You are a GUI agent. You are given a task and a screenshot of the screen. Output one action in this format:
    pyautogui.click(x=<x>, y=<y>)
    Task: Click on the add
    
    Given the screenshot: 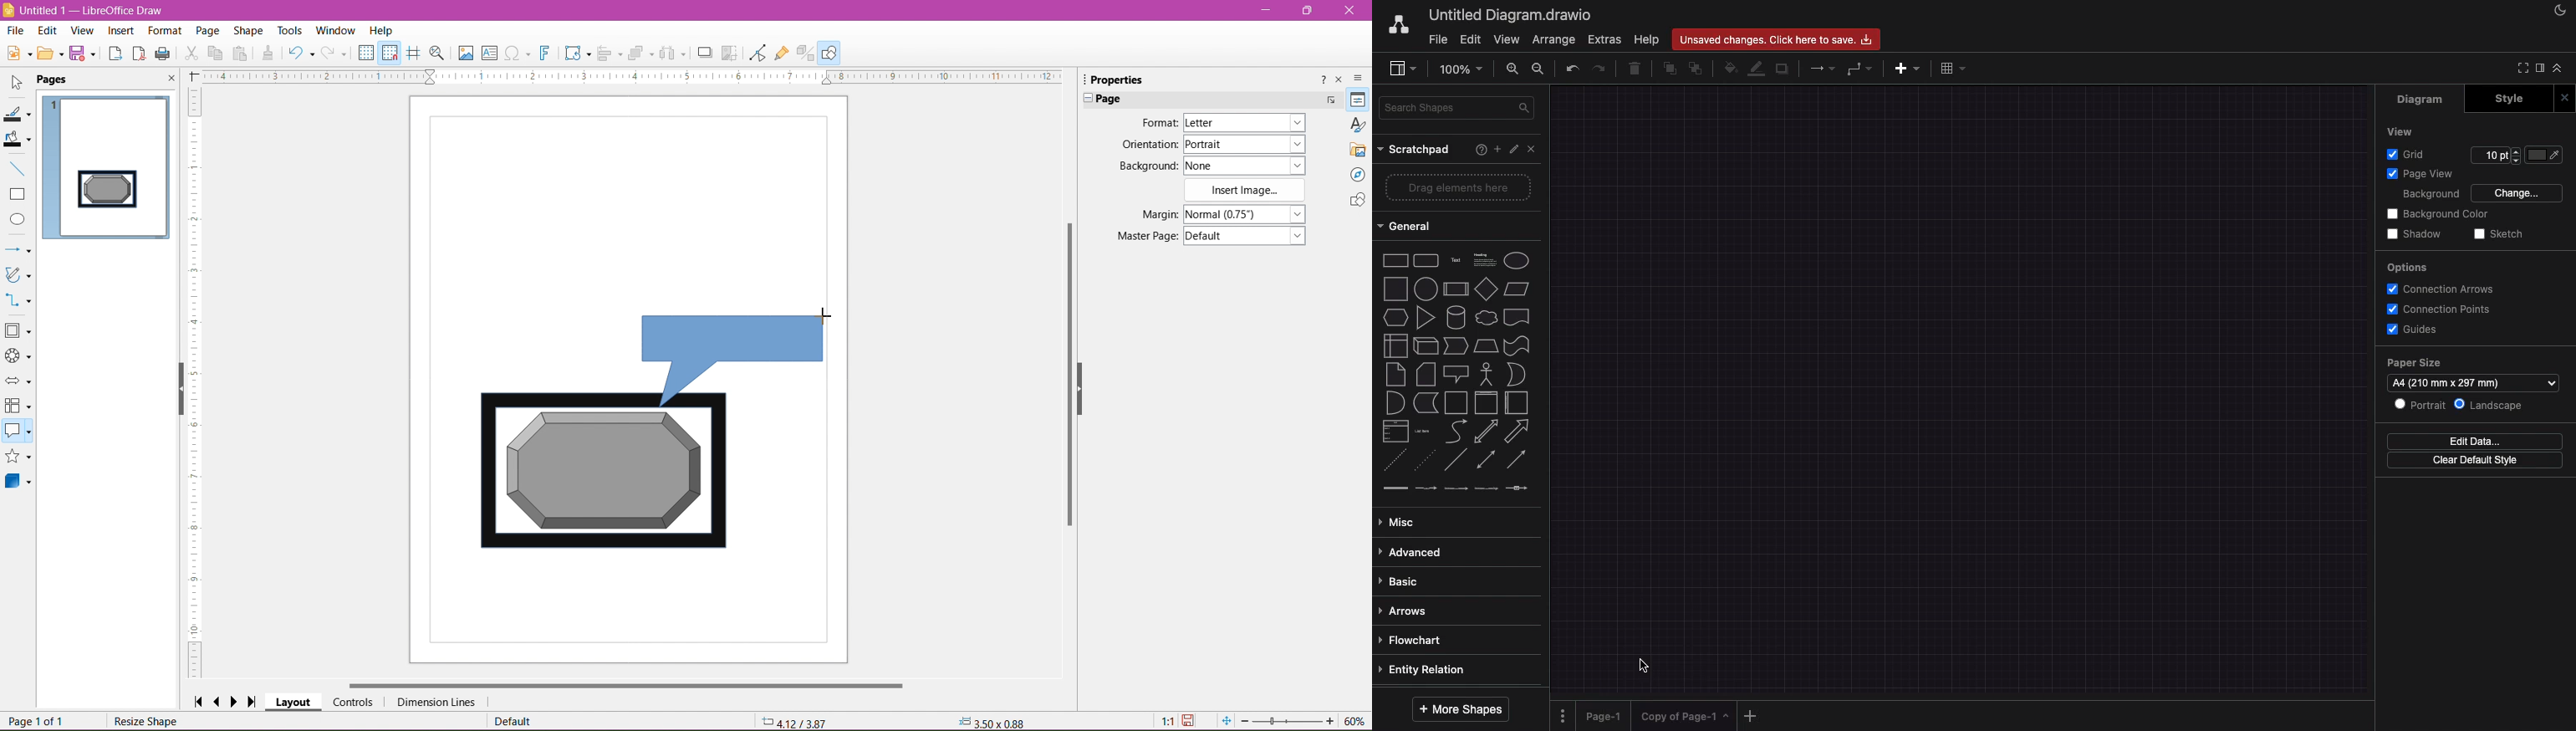 What is the action you would take?
    pyautogui.click(x=1751, y=715)
    